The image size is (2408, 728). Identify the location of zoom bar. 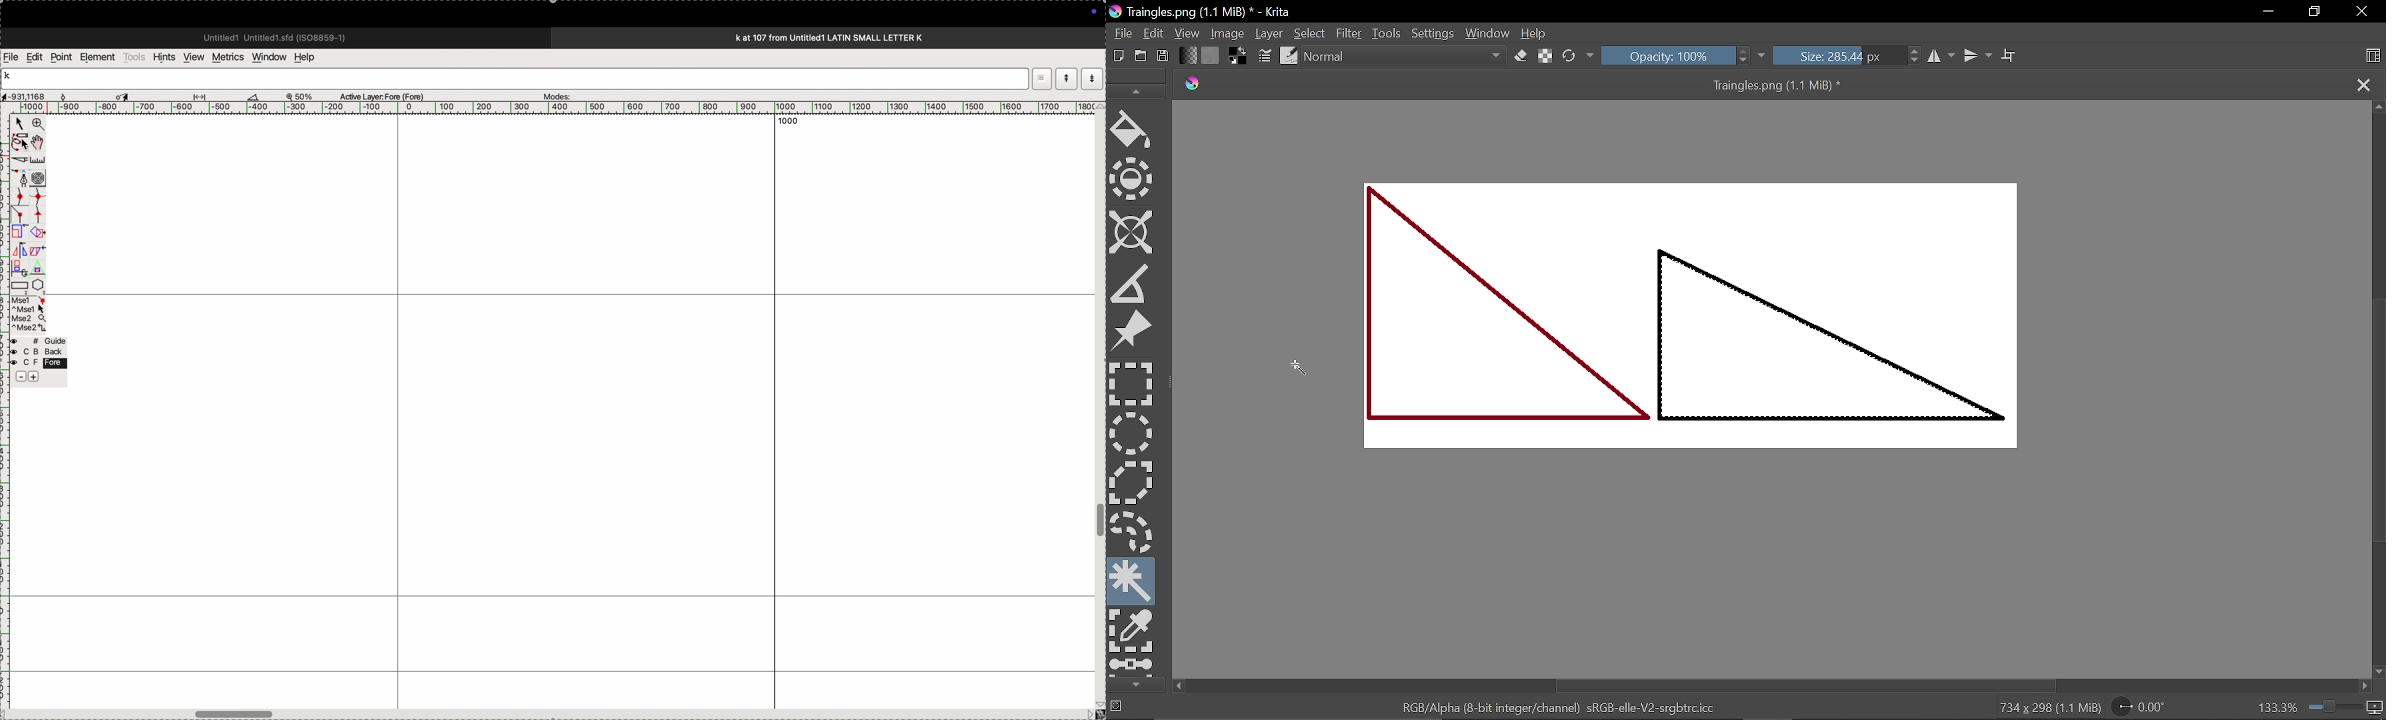
(2333, 707).